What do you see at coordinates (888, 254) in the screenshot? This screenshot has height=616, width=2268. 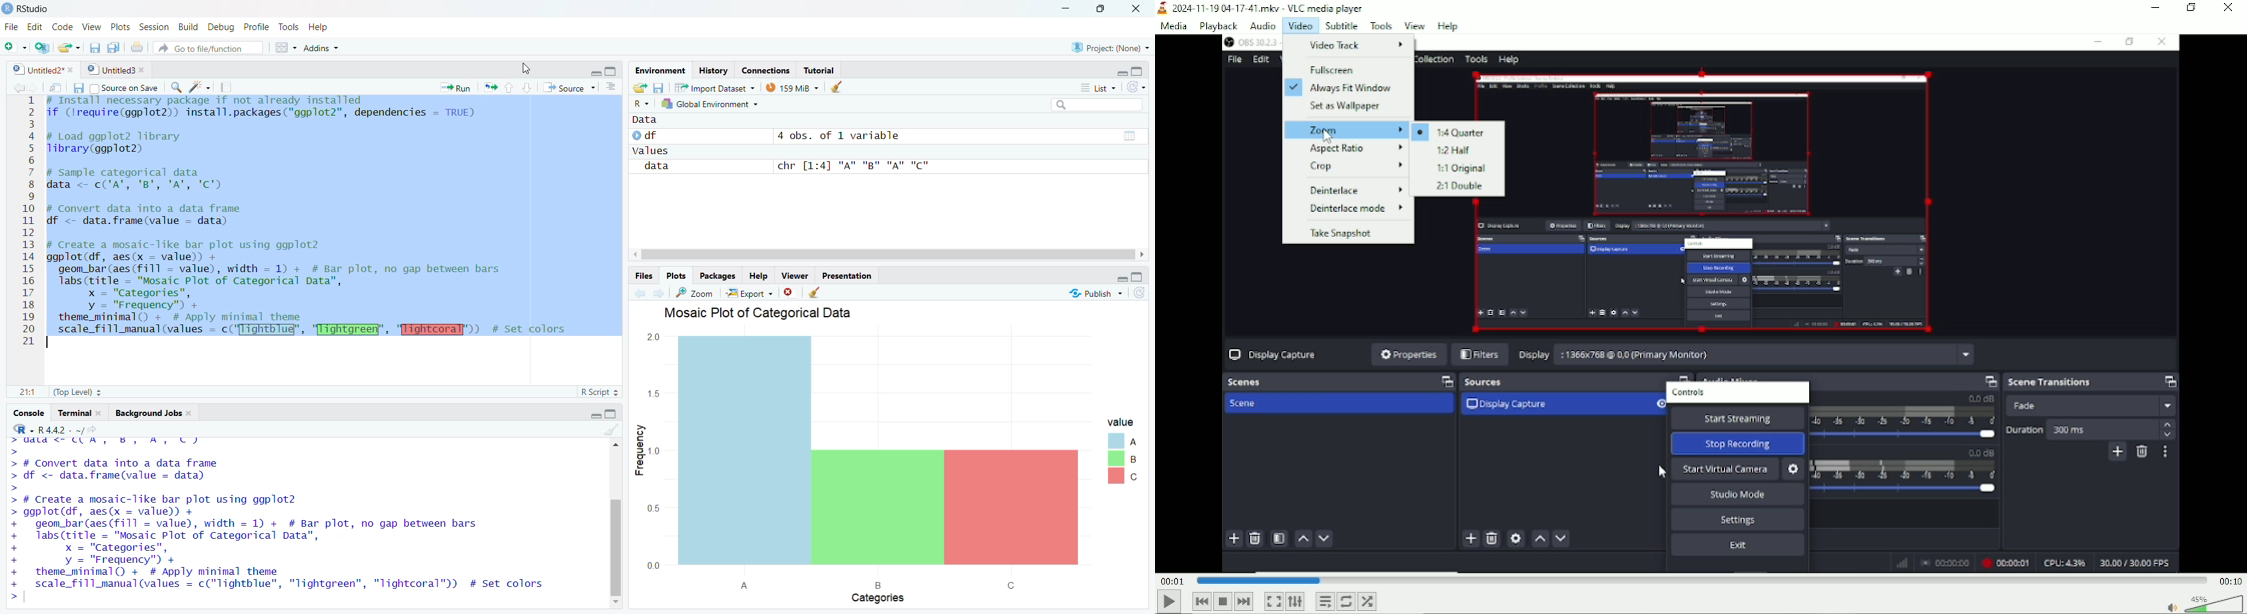 I see `Scroll` at bounding box center [888, 254].